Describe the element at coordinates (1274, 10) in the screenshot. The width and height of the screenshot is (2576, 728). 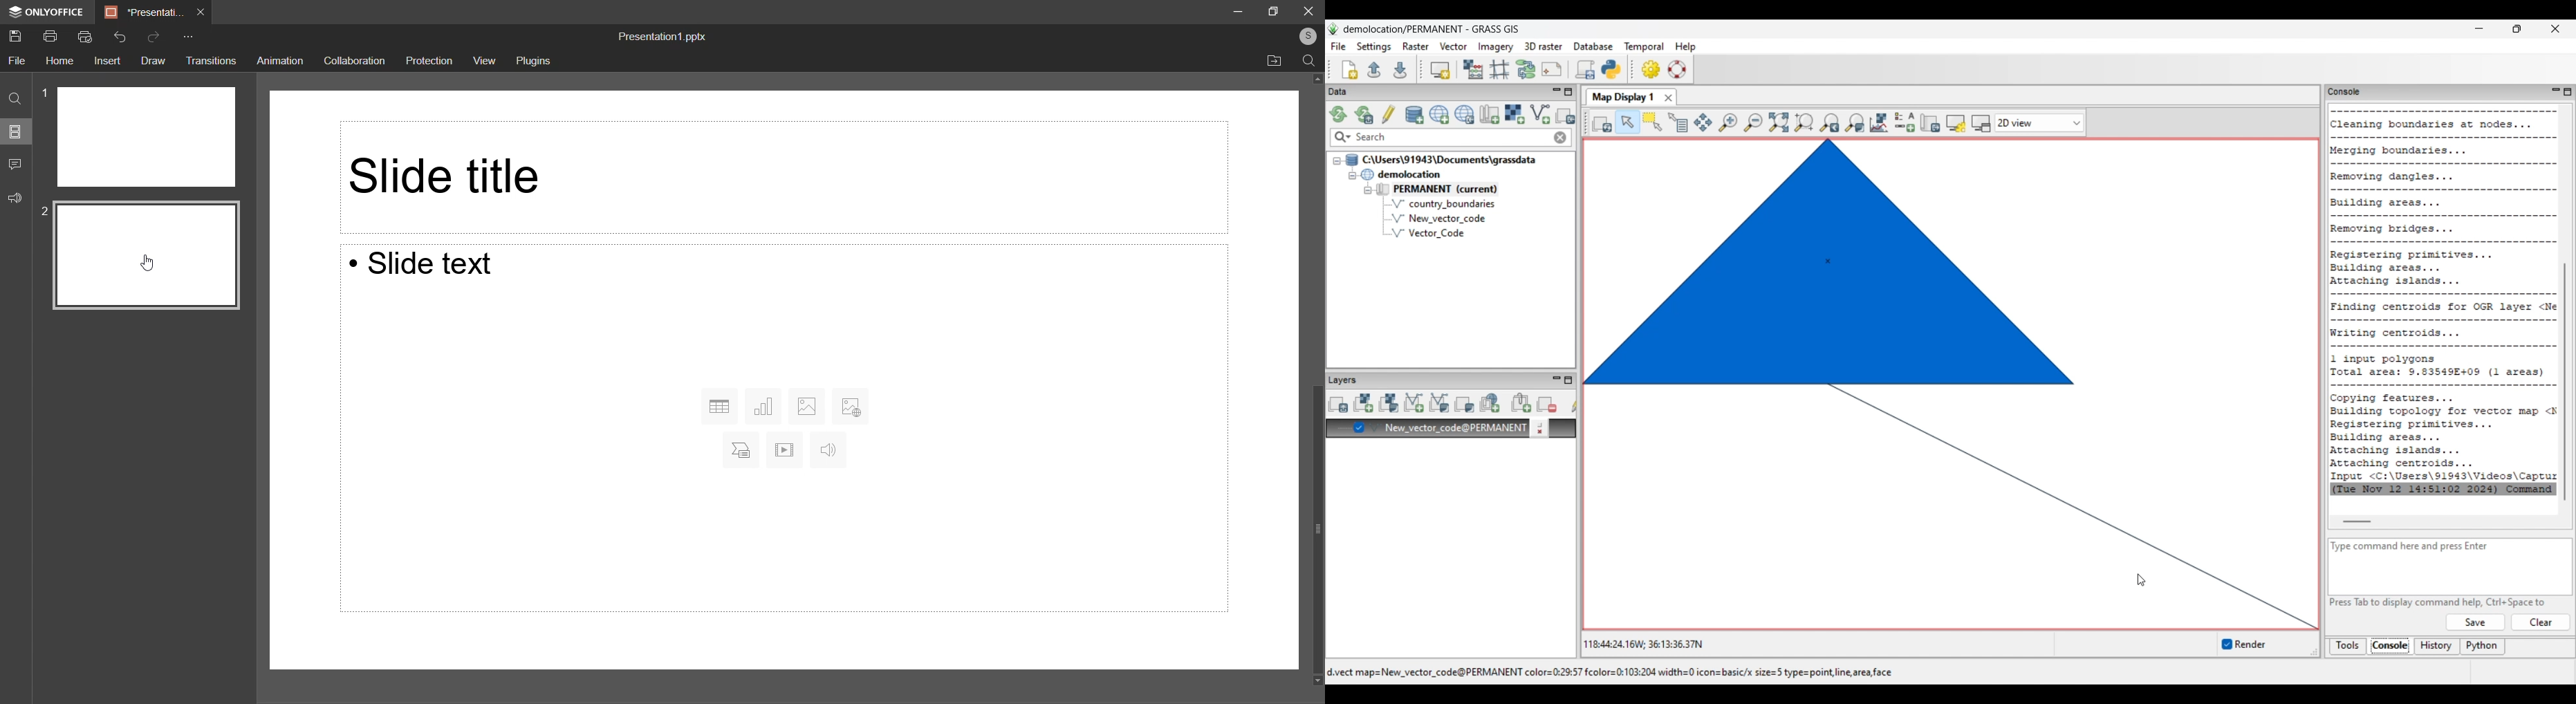
I see `Maximize` at that location.